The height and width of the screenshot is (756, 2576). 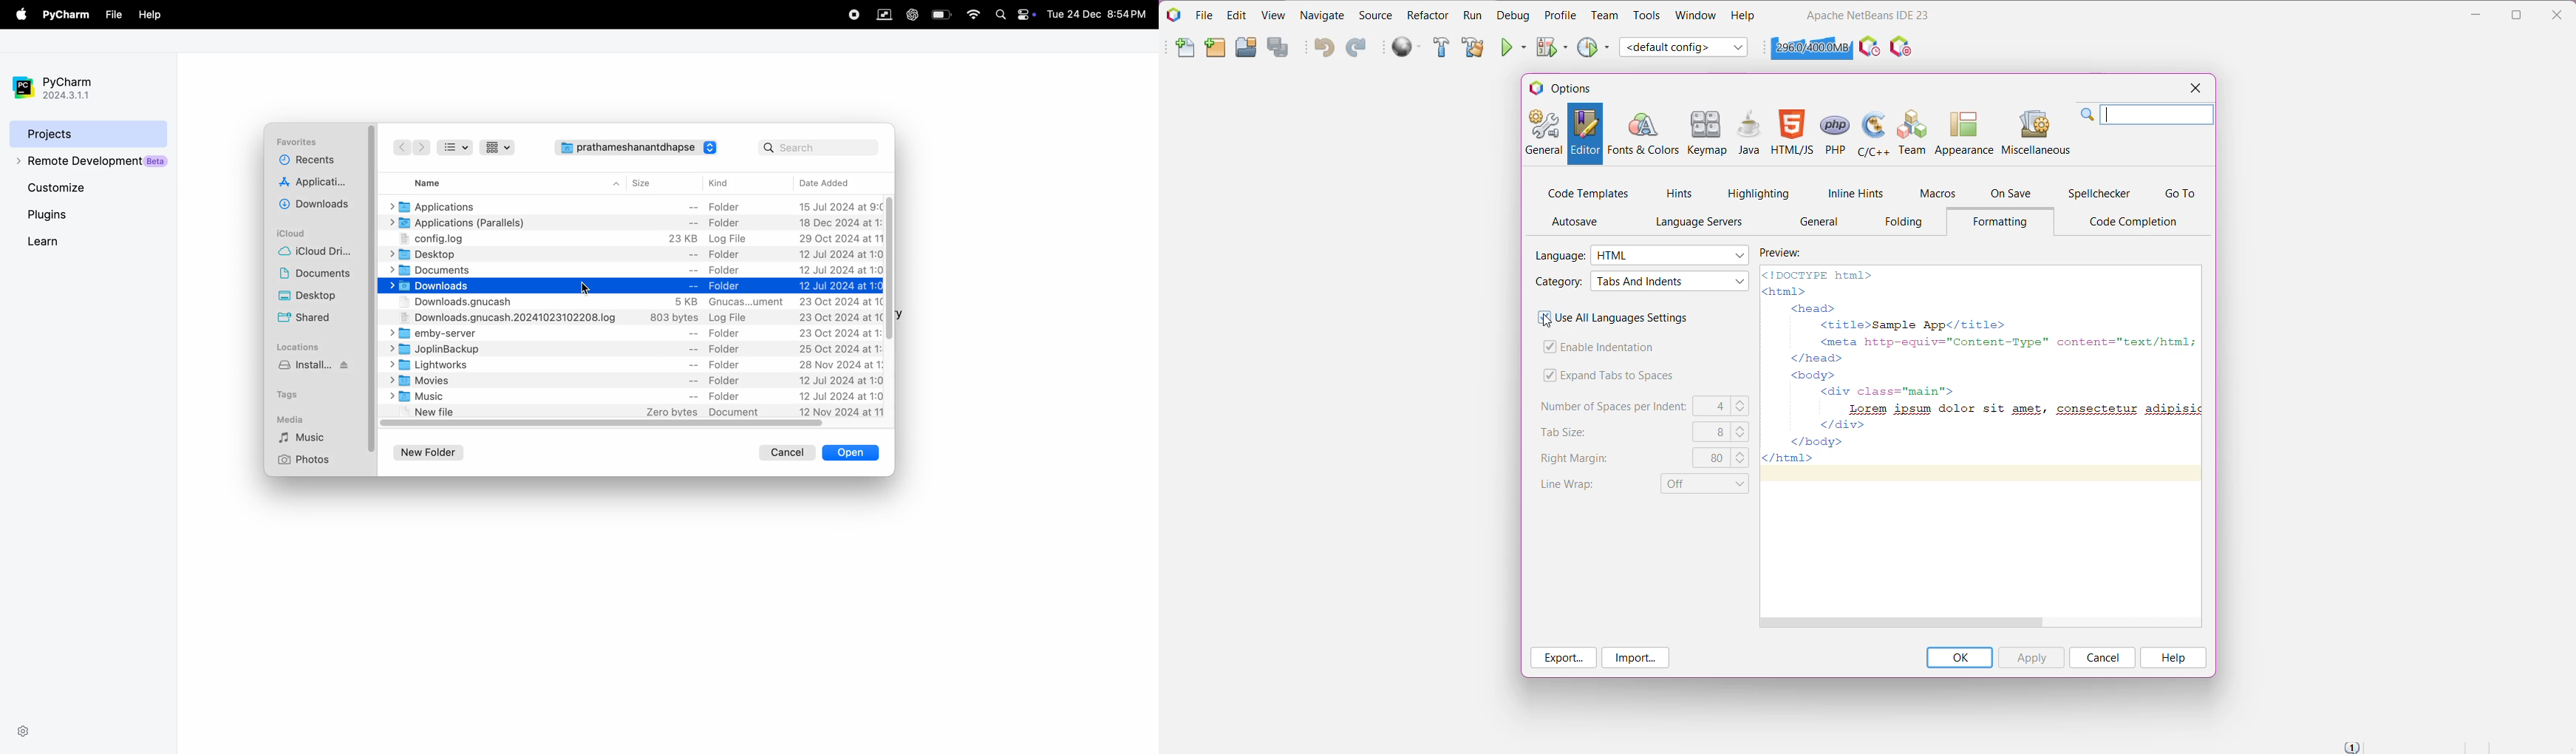 What do you see at coordinates (2476, 15) in the screenshot?
I see `Minimize` at bounding box center [2476, 15].